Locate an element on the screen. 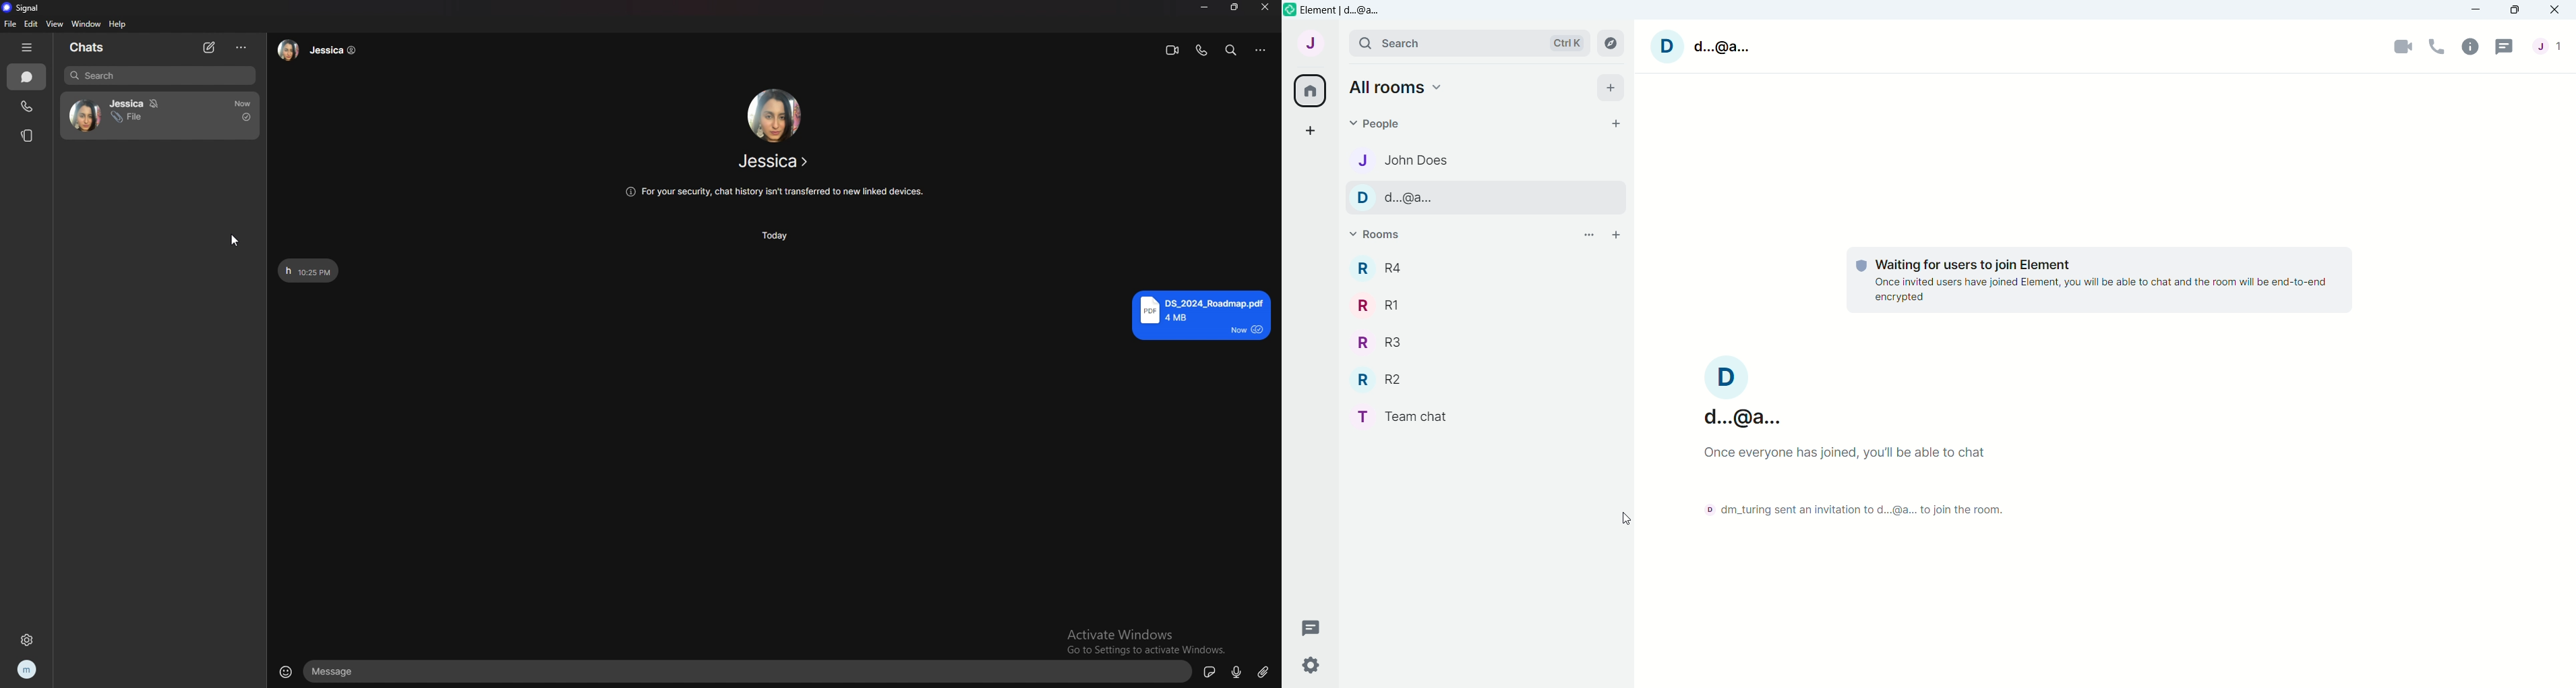 The image size is (2576, 700). Rooms is located at coordinates (1383, 236).